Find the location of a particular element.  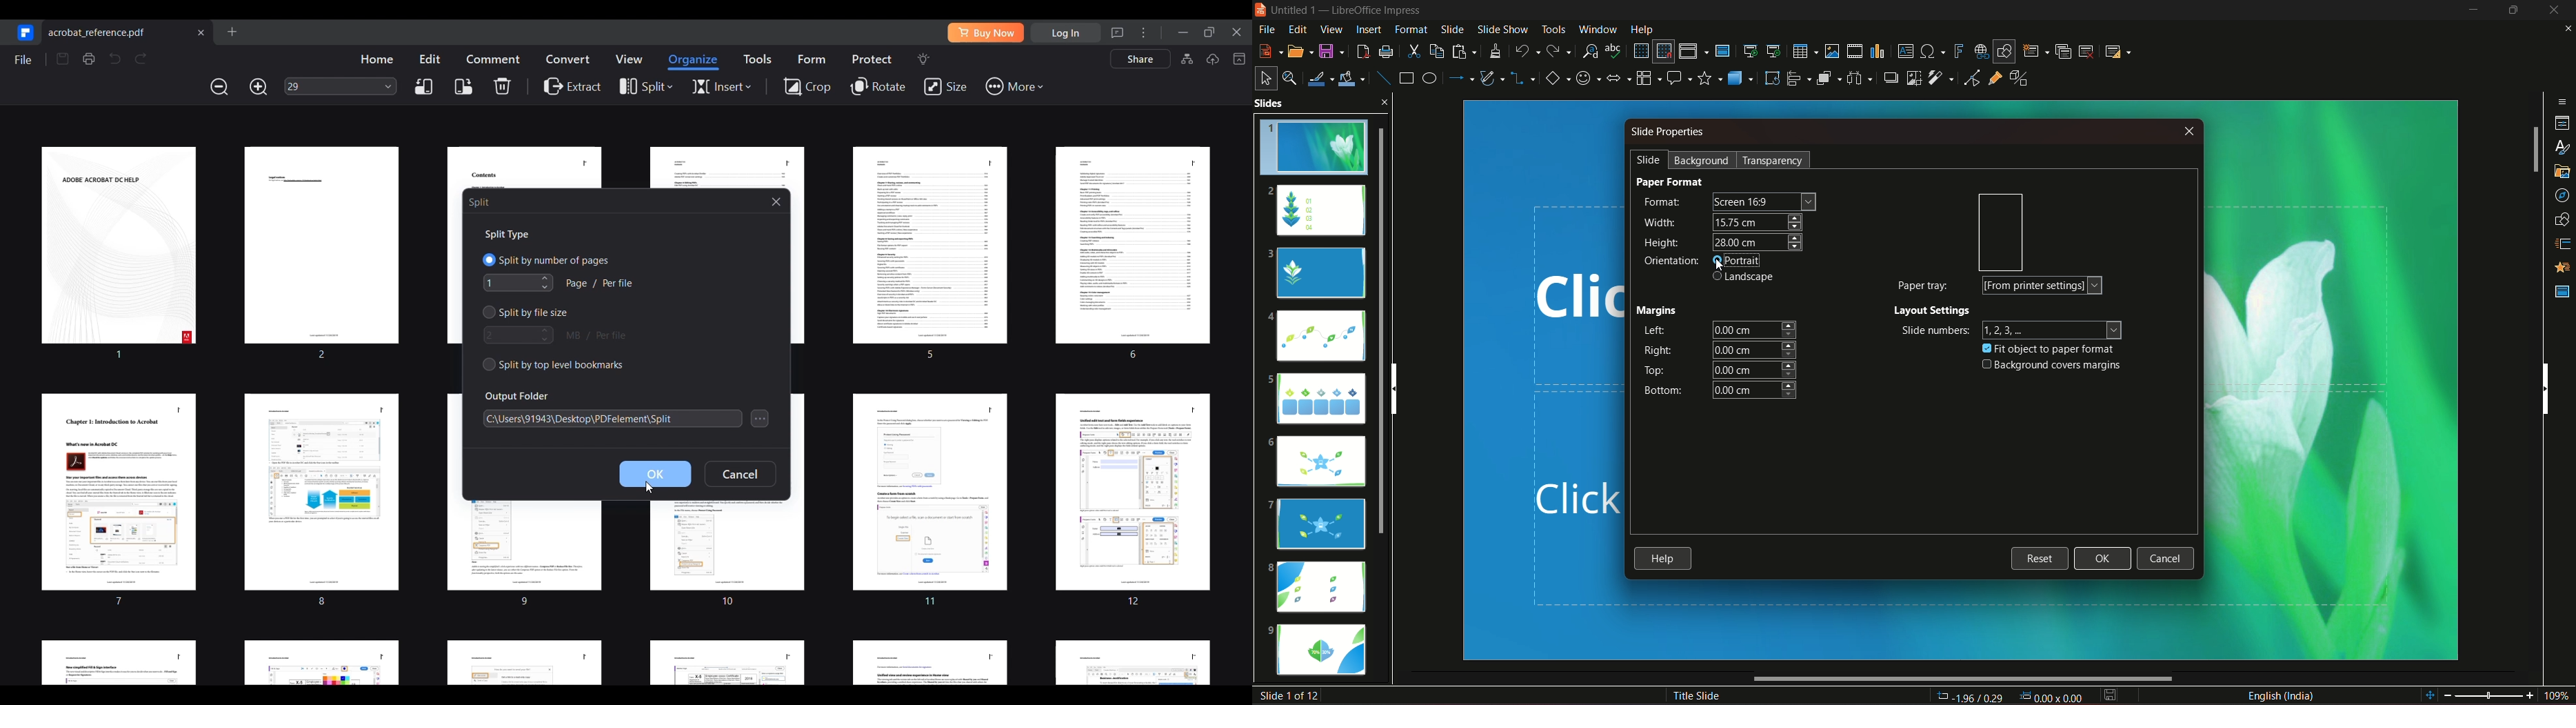

ellipse is located at coordinates (1429, 78).